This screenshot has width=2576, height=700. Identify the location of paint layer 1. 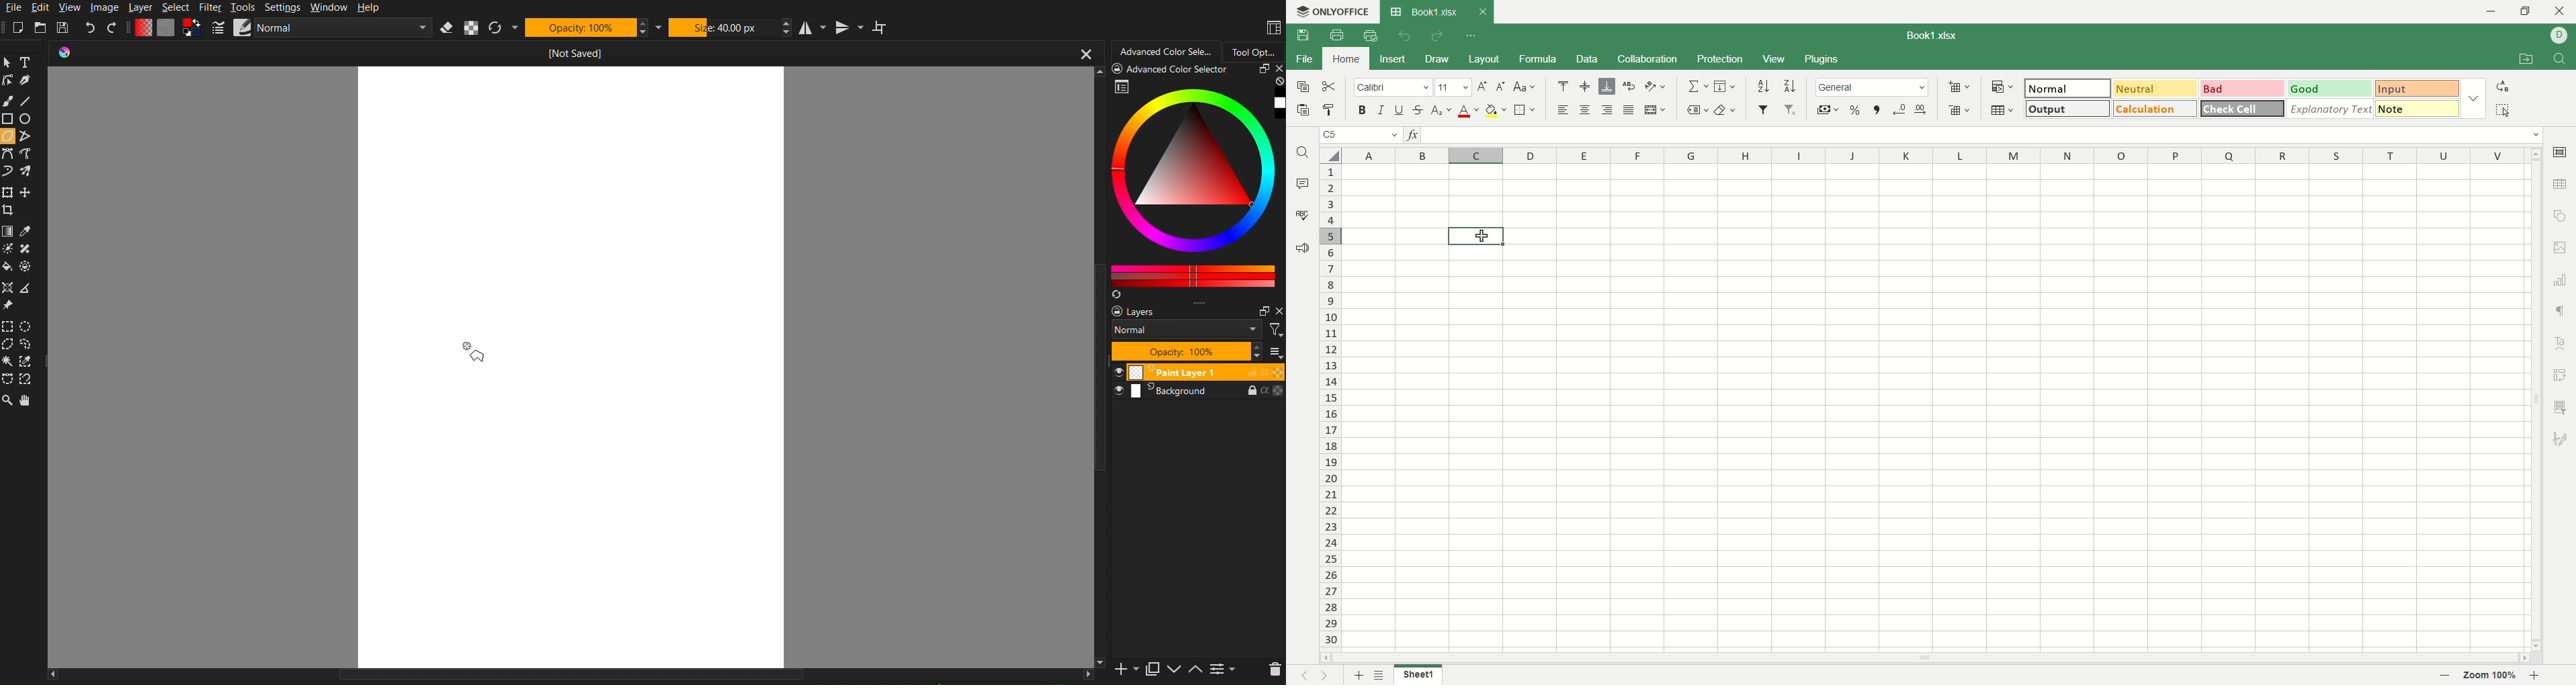
(1196, 372).